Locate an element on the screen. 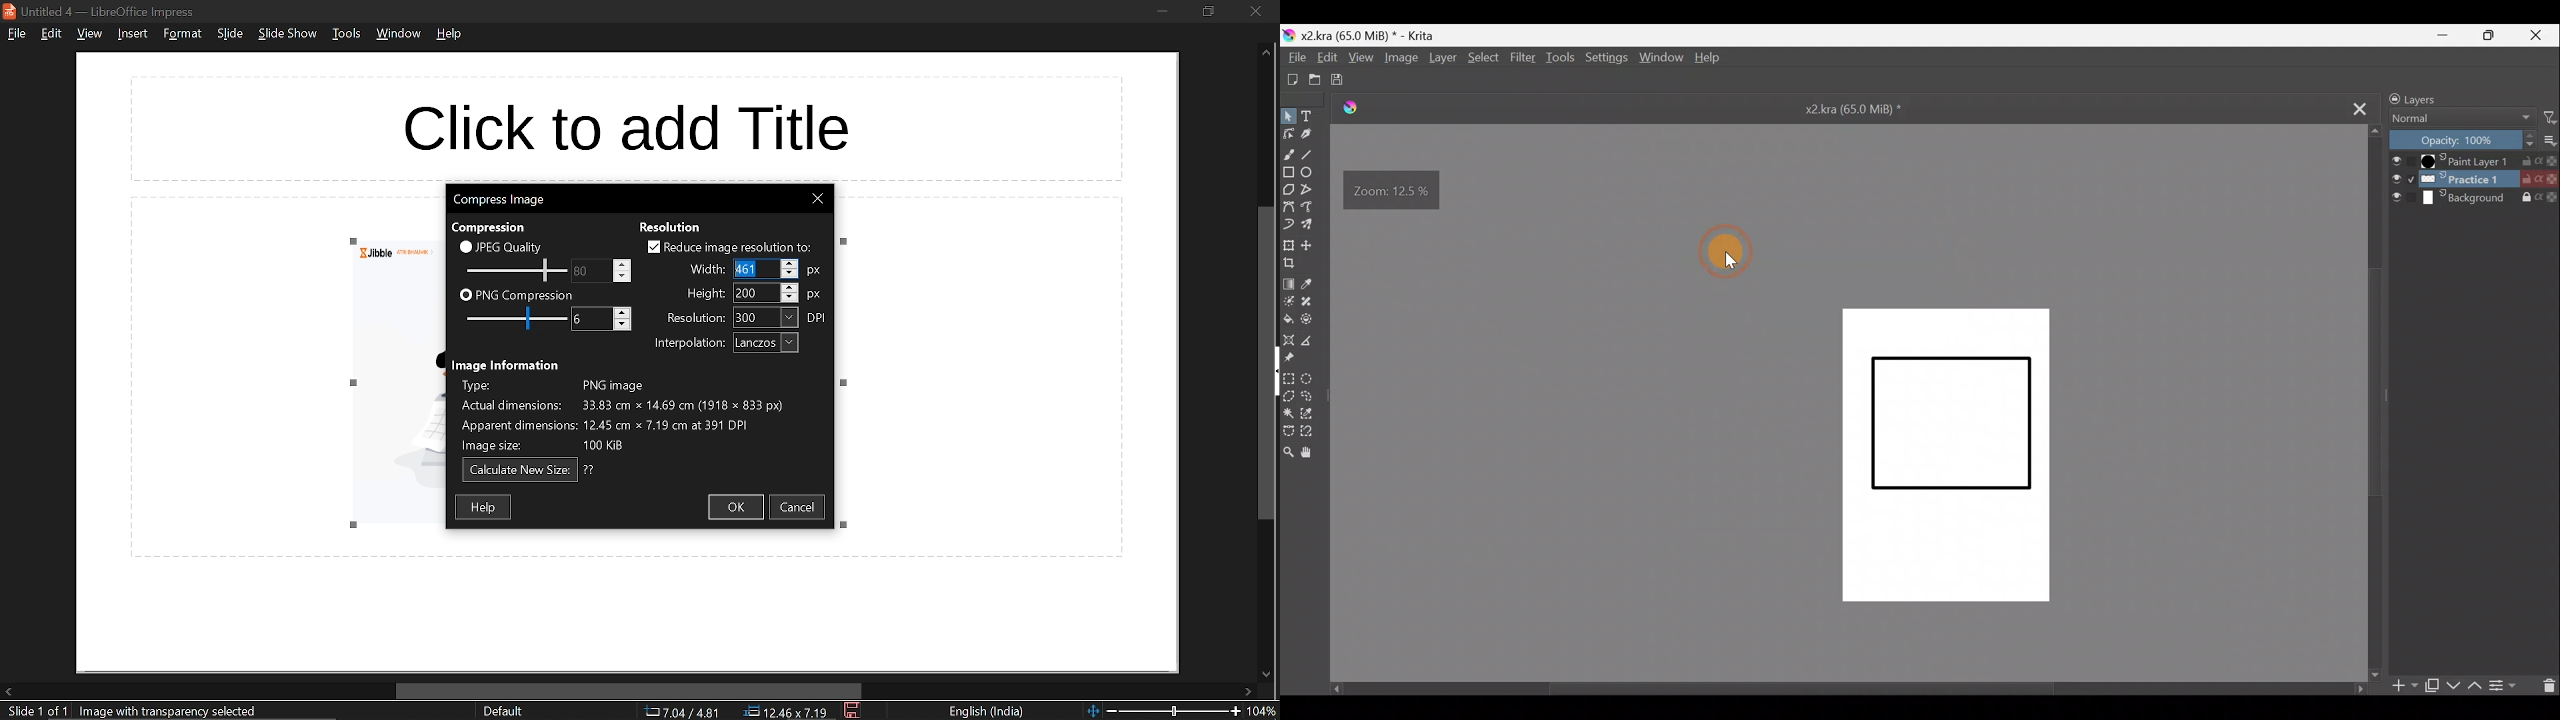  Krita logo is located at coordinates (1288, 33).